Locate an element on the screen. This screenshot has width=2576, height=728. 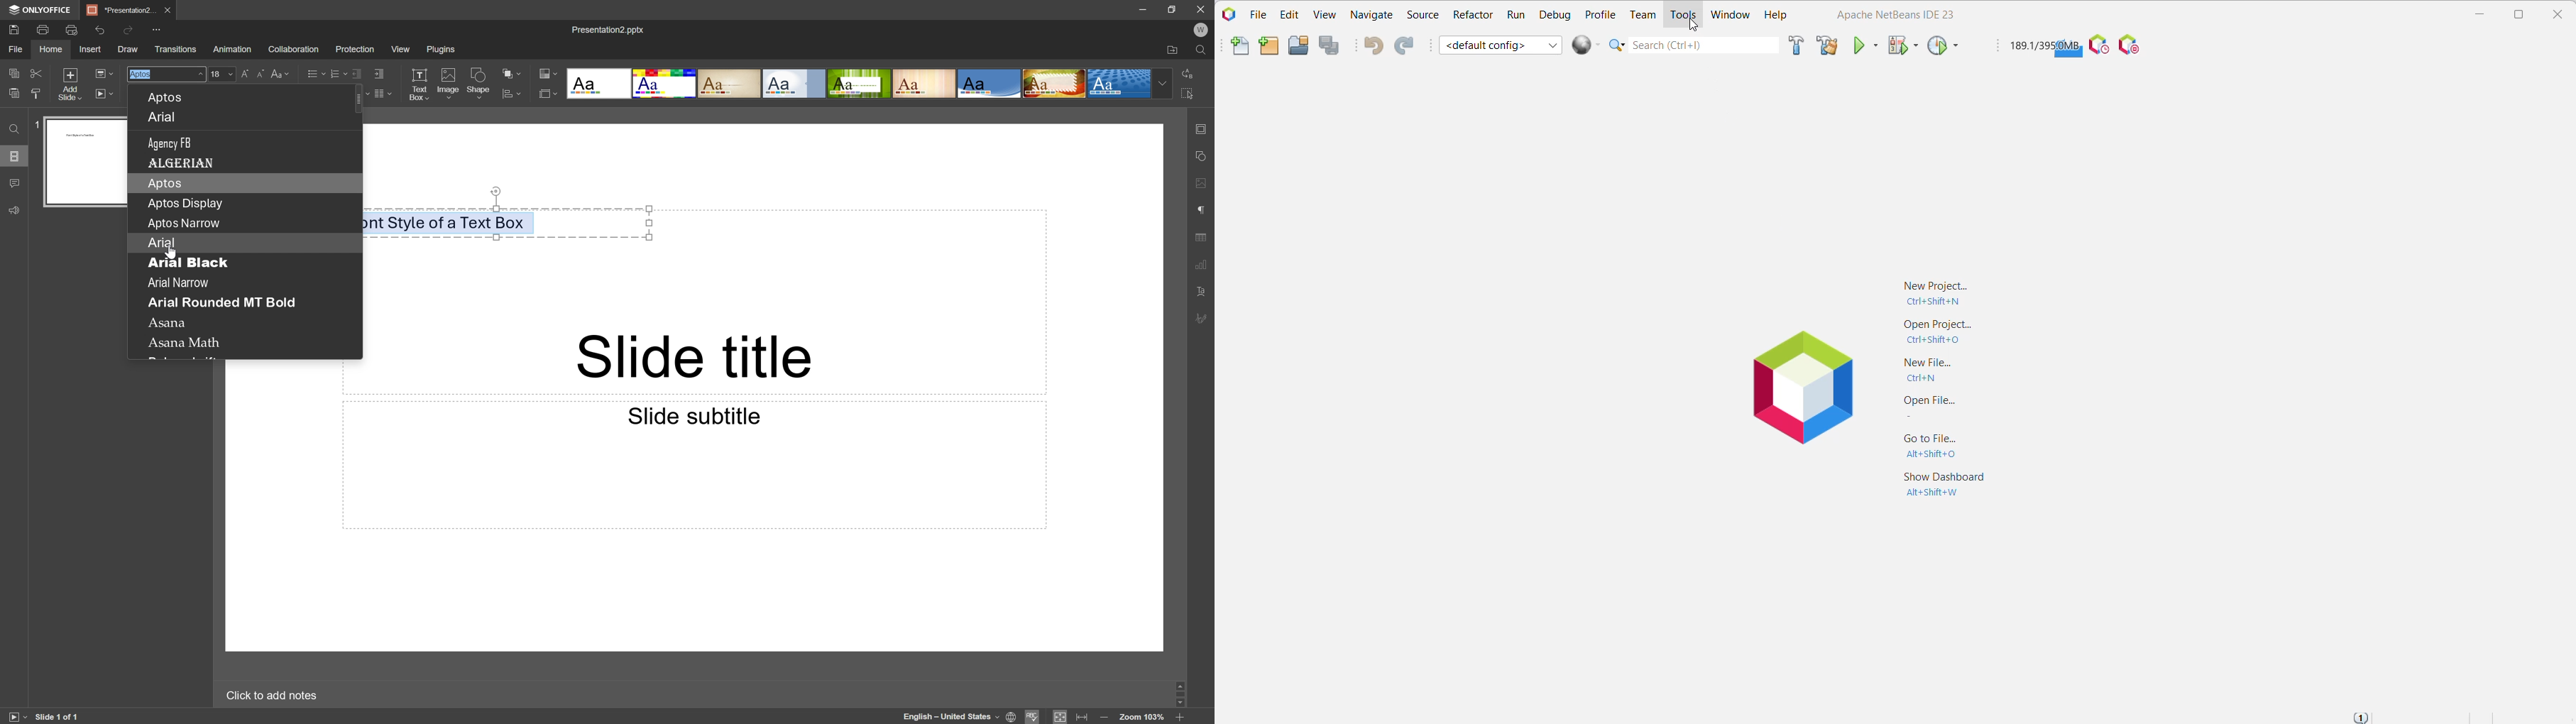
Refactor is located at coordinates (1472, 17).